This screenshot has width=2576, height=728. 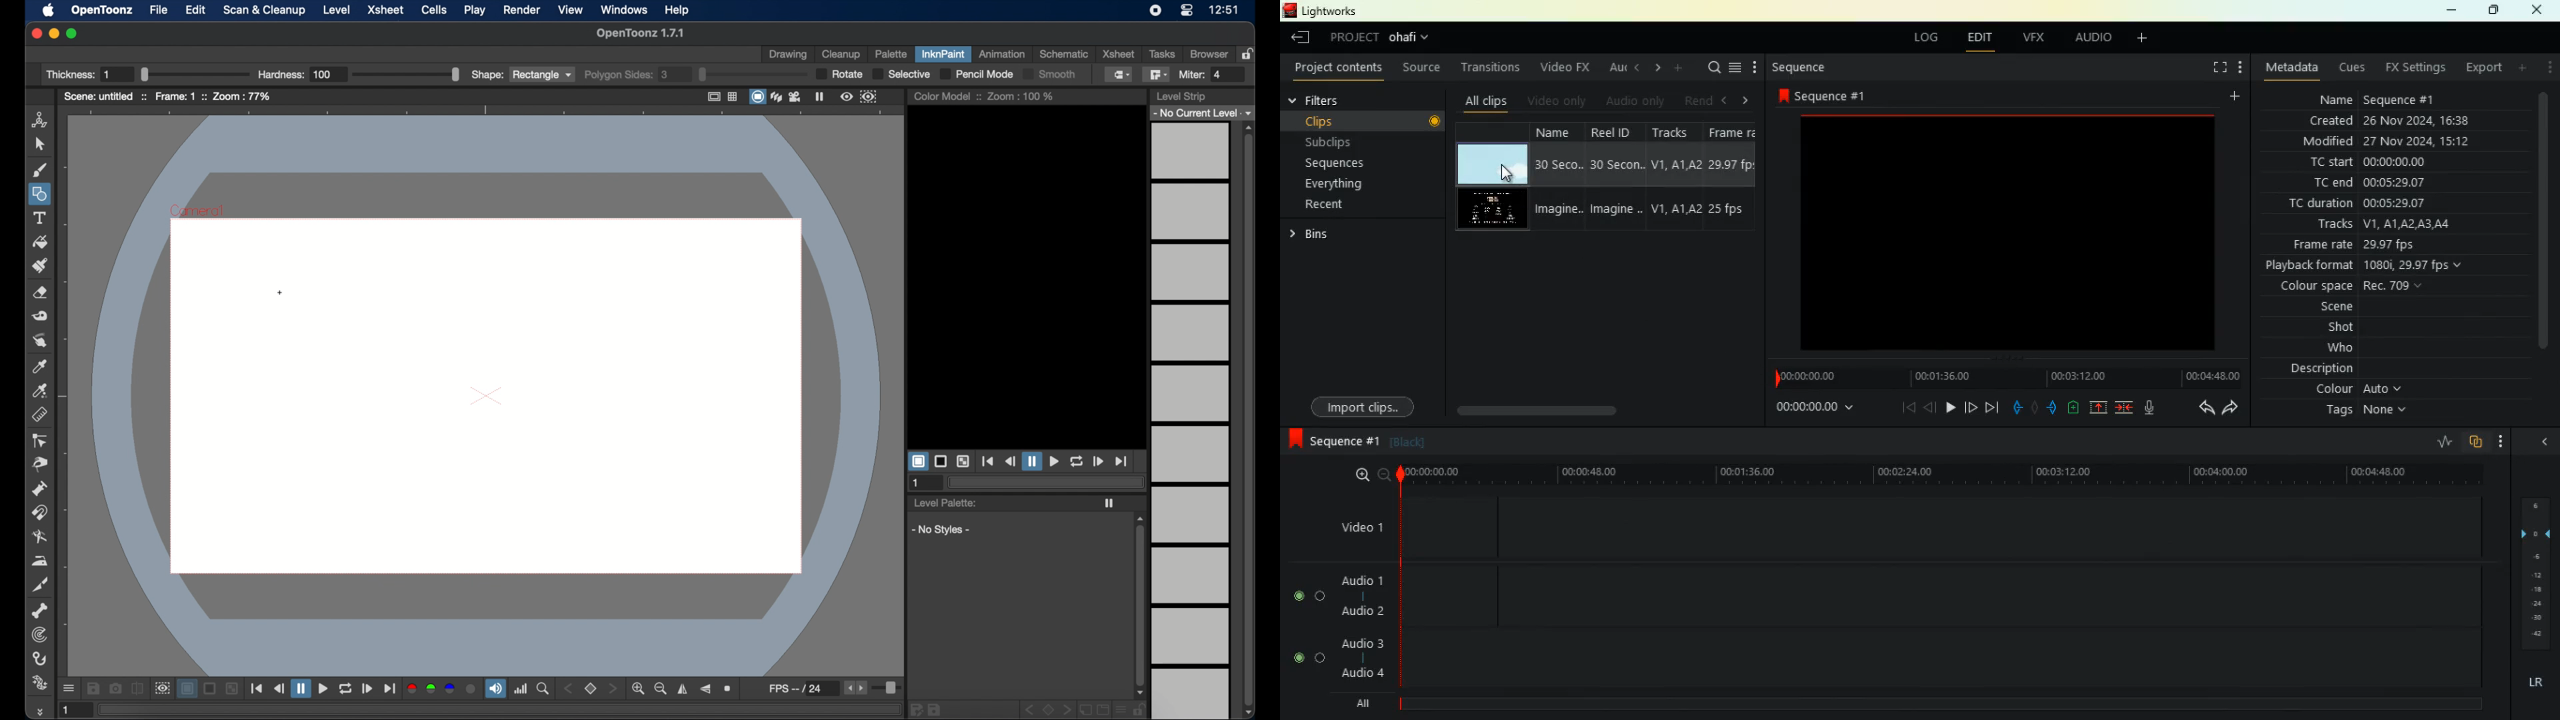 What do you see at coordinates (2157, 409) in the screenshot?
I see `mic` at bounding box center [2157, 409].